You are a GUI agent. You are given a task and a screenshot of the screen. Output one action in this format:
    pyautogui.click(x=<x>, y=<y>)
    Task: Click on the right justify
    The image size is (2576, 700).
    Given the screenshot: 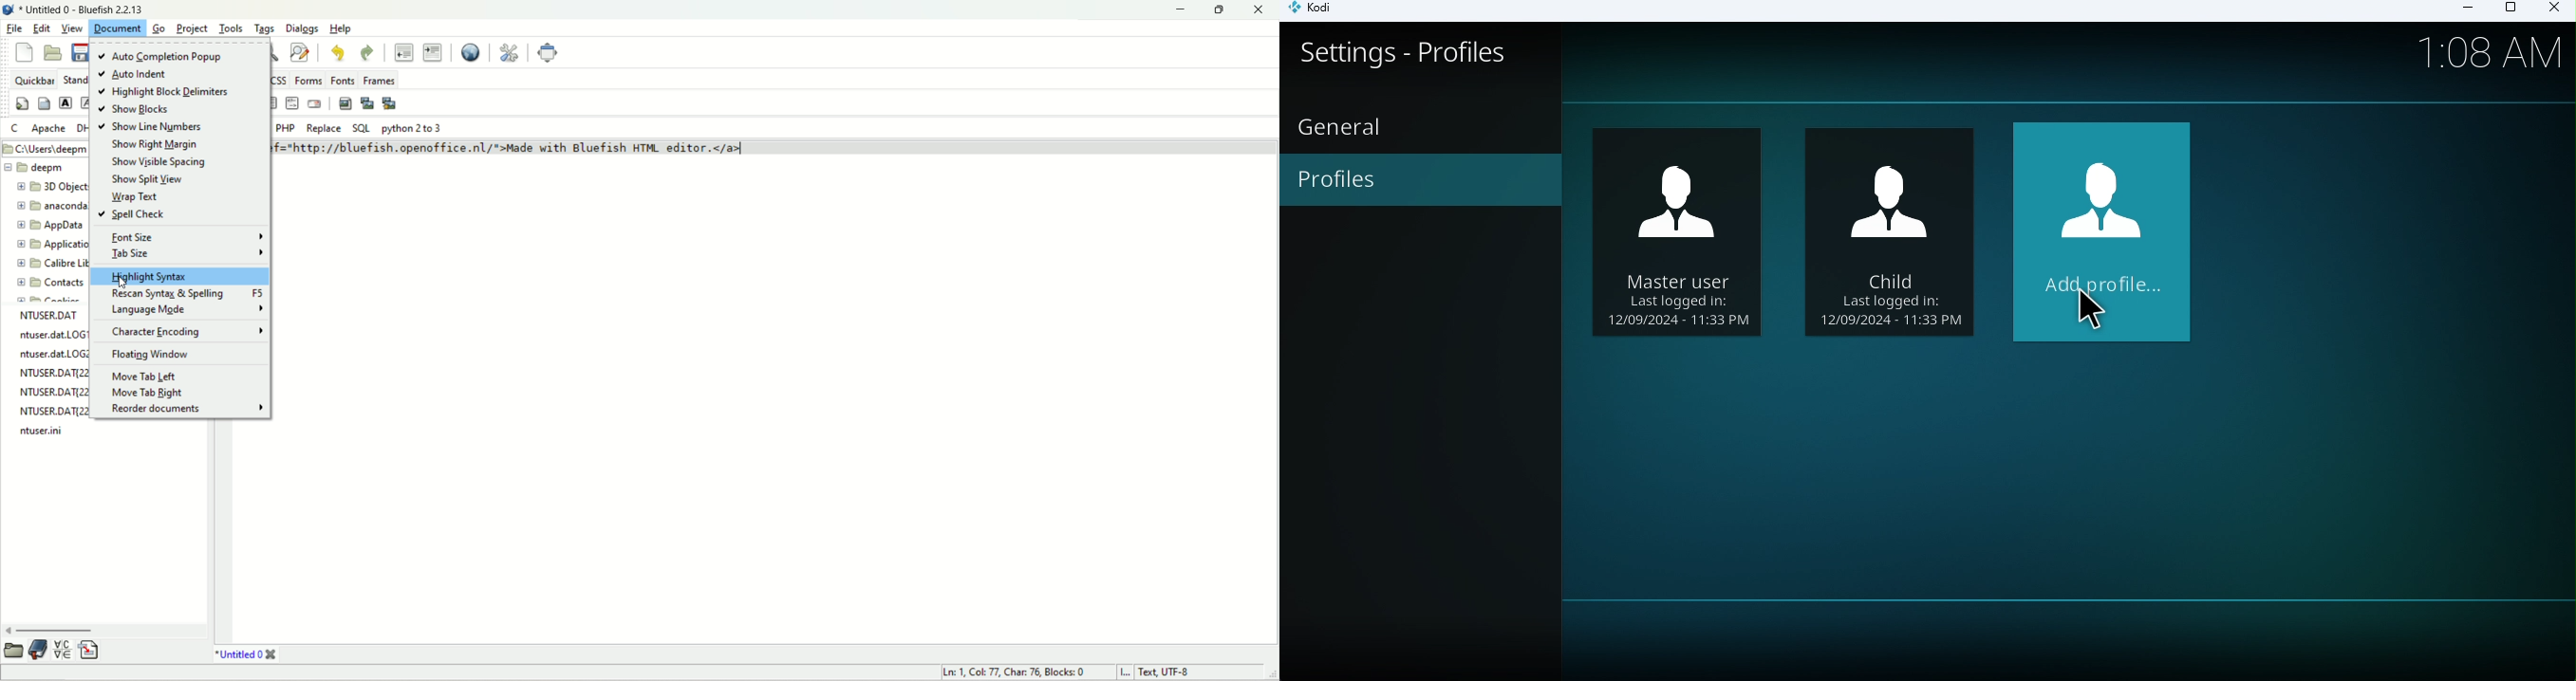 What is the action you would take?
    pyautogui.click(x=273, y=103)
    